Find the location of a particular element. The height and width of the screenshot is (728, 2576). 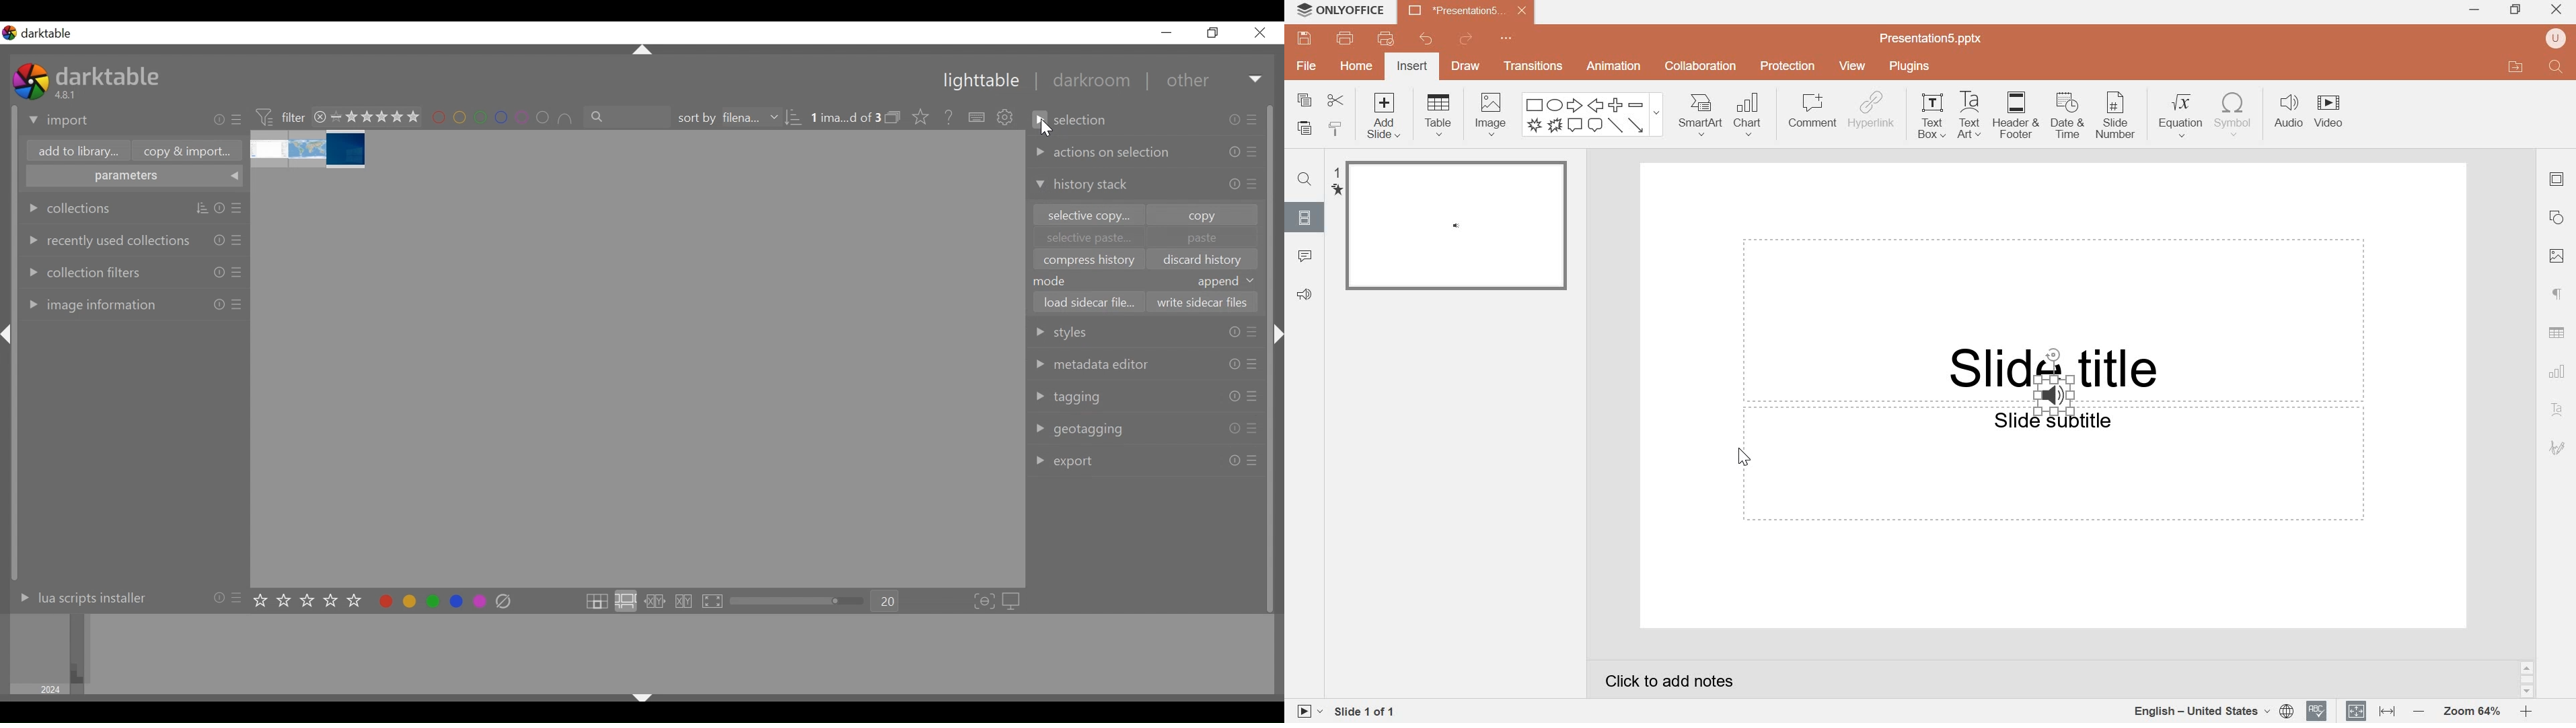

Find is located at coordinates (2557, 67).